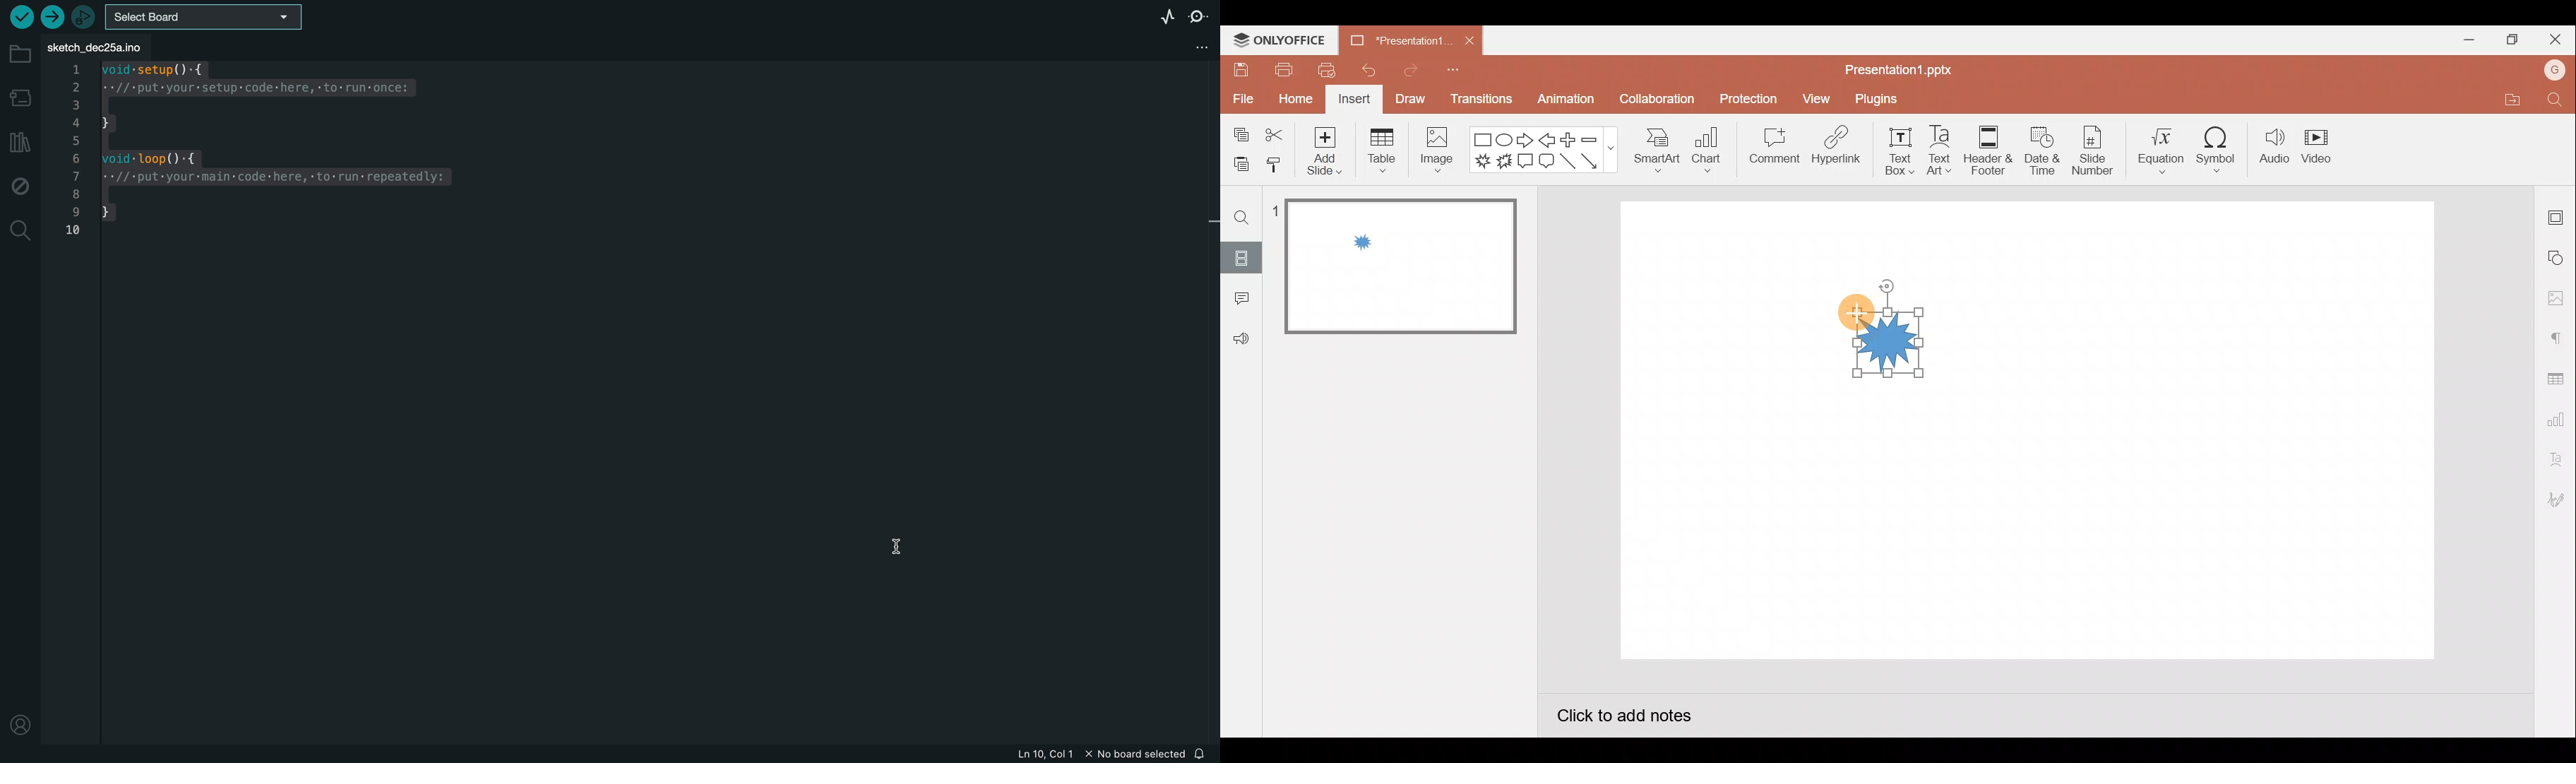 This screenshot has height=784, width=2576. Describe the element at coordinates (1280, 168) in the screenshot. I see `Copy style` at that location.